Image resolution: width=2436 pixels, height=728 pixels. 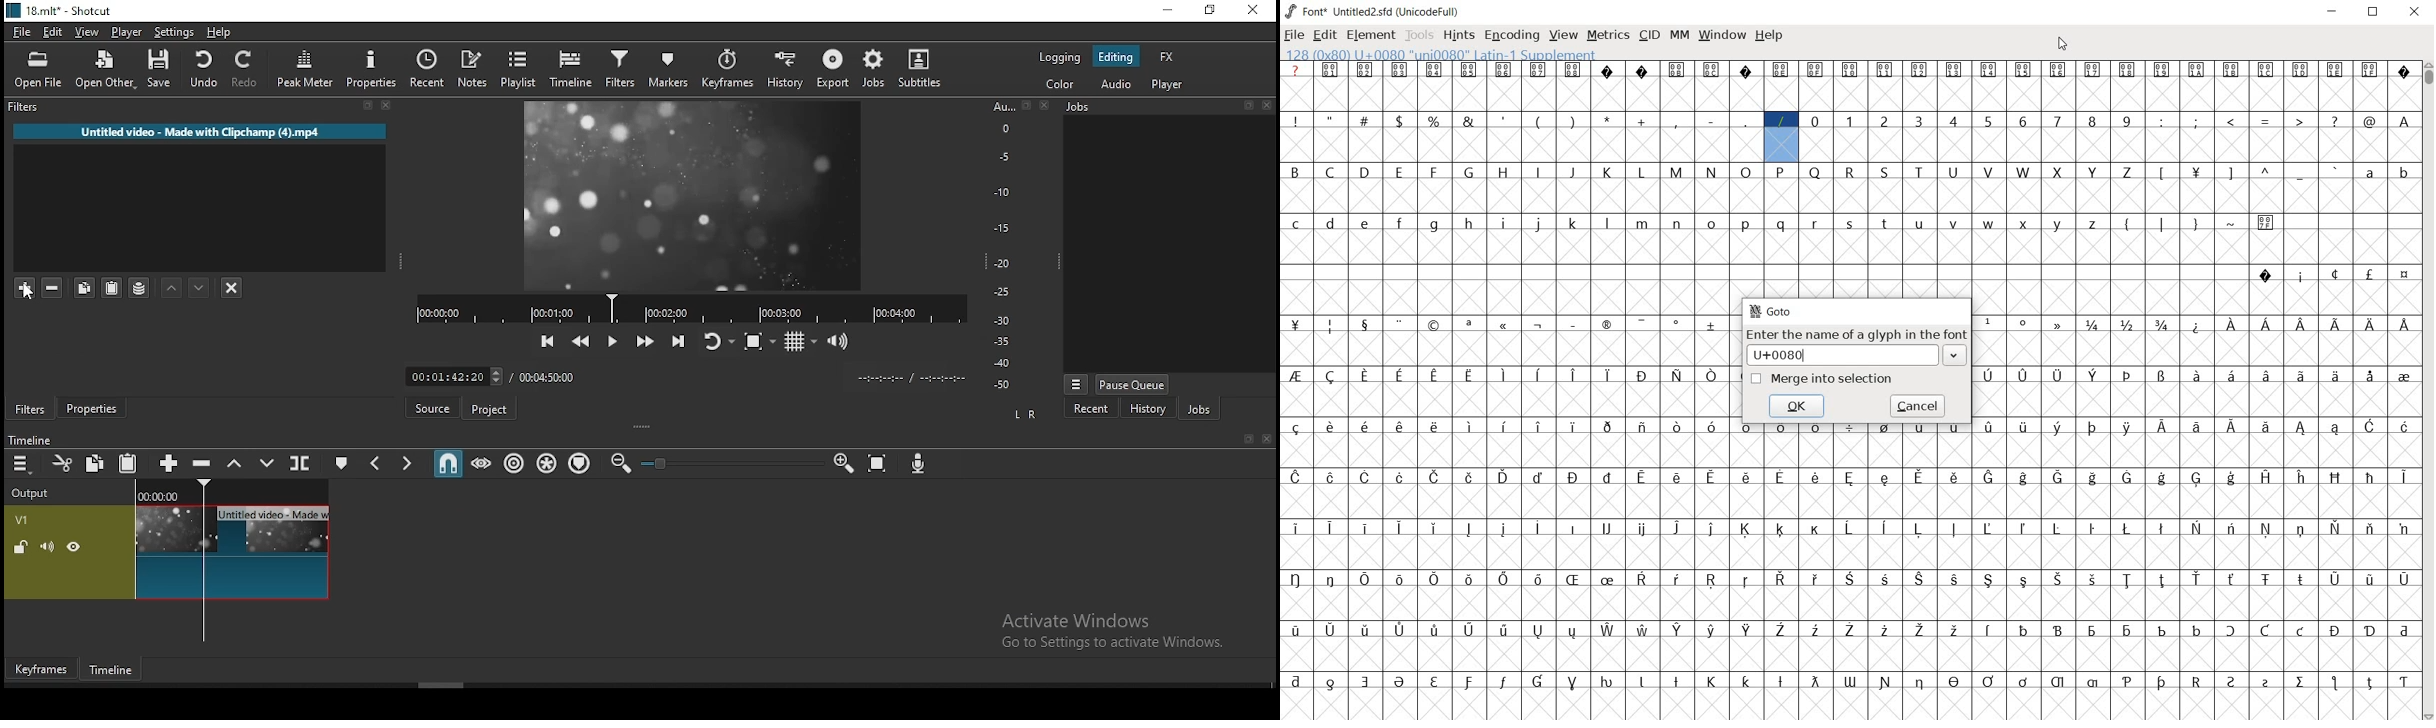 What do you see at coordinates (1710, 223) in the screenshot?
I see `glyph` at bounding box center [1710, 223].